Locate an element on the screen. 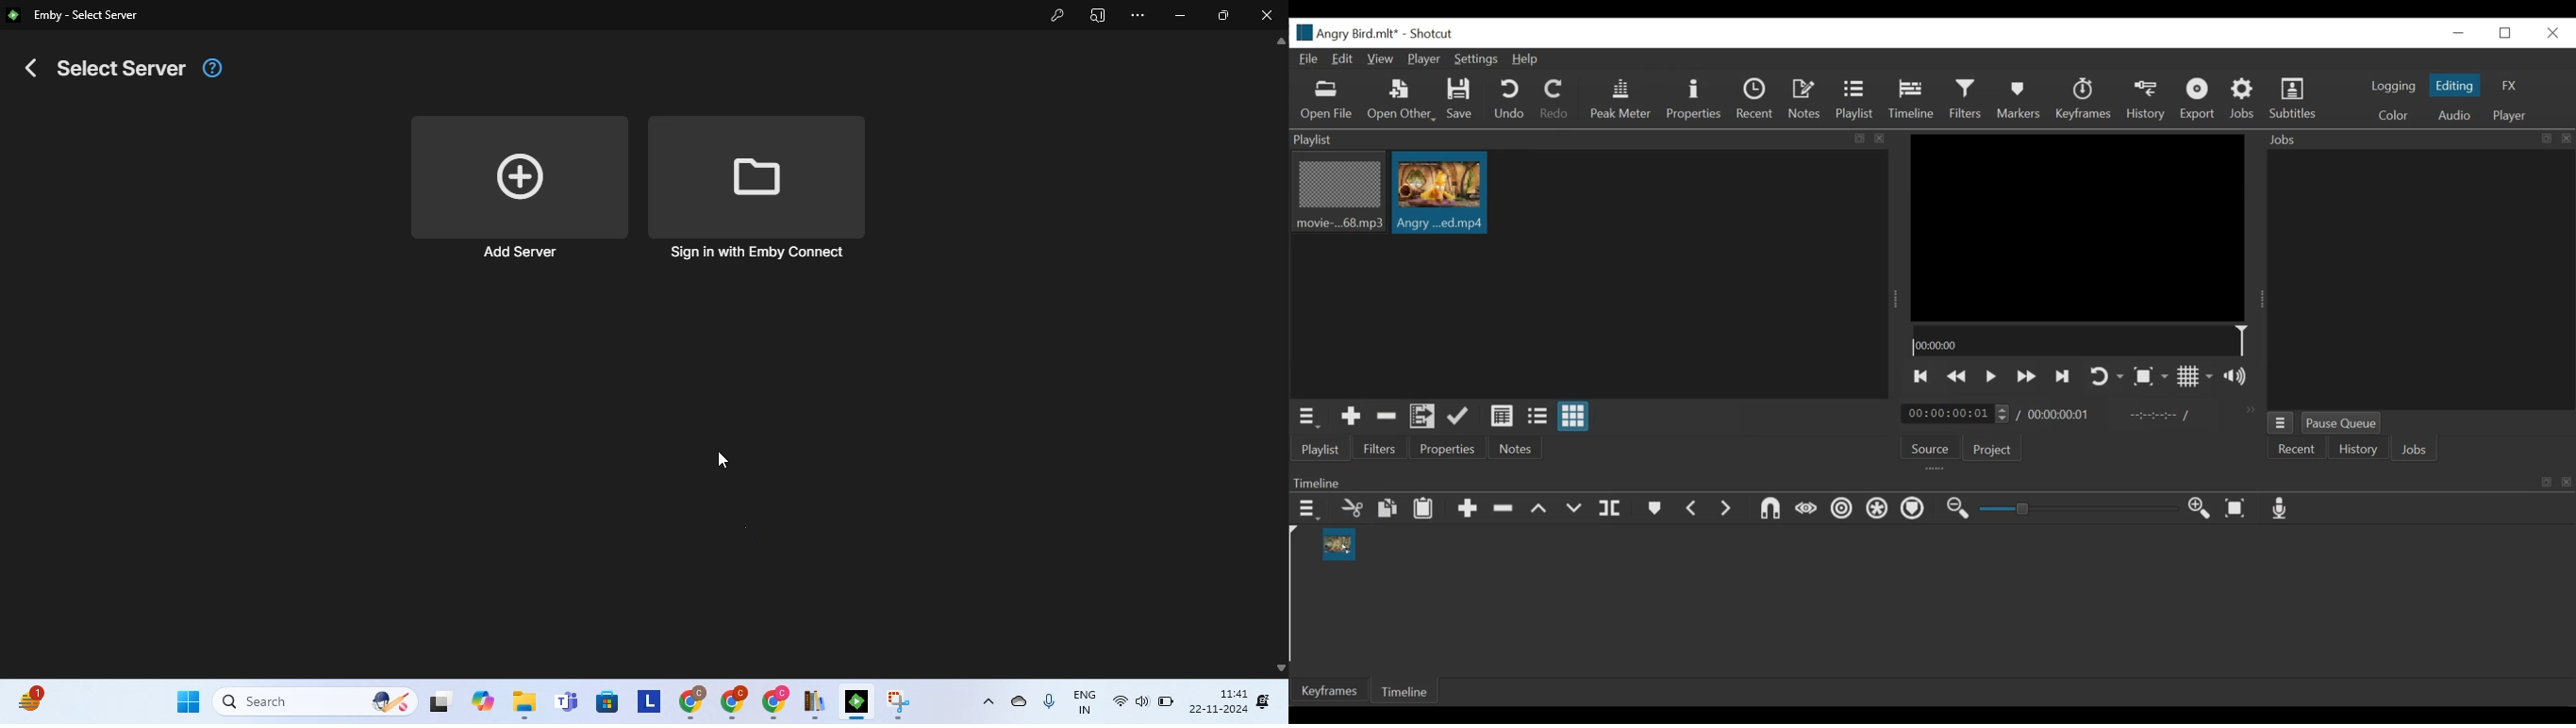 This screenshot has width=2576, height=728. Scrub while dragging is located at coordinates (1806, 511).